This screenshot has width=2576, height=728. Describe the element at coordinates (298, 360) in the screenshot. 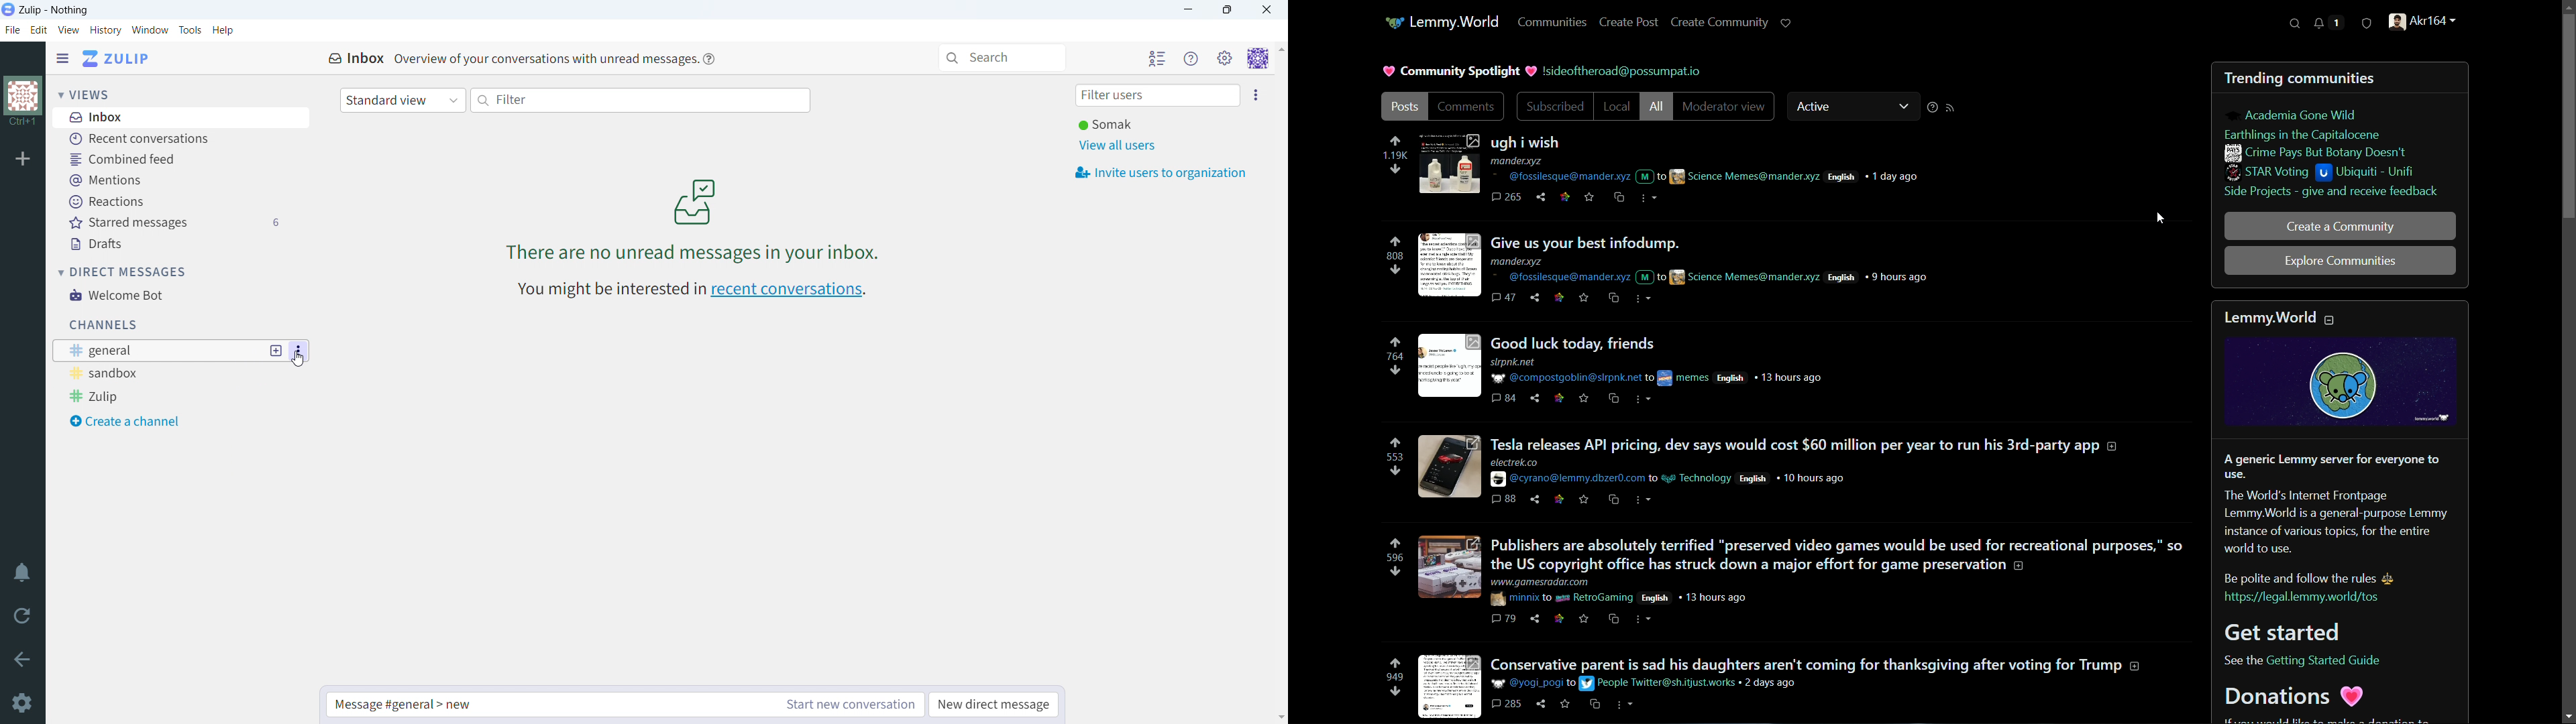

I see `cursor` at that location.